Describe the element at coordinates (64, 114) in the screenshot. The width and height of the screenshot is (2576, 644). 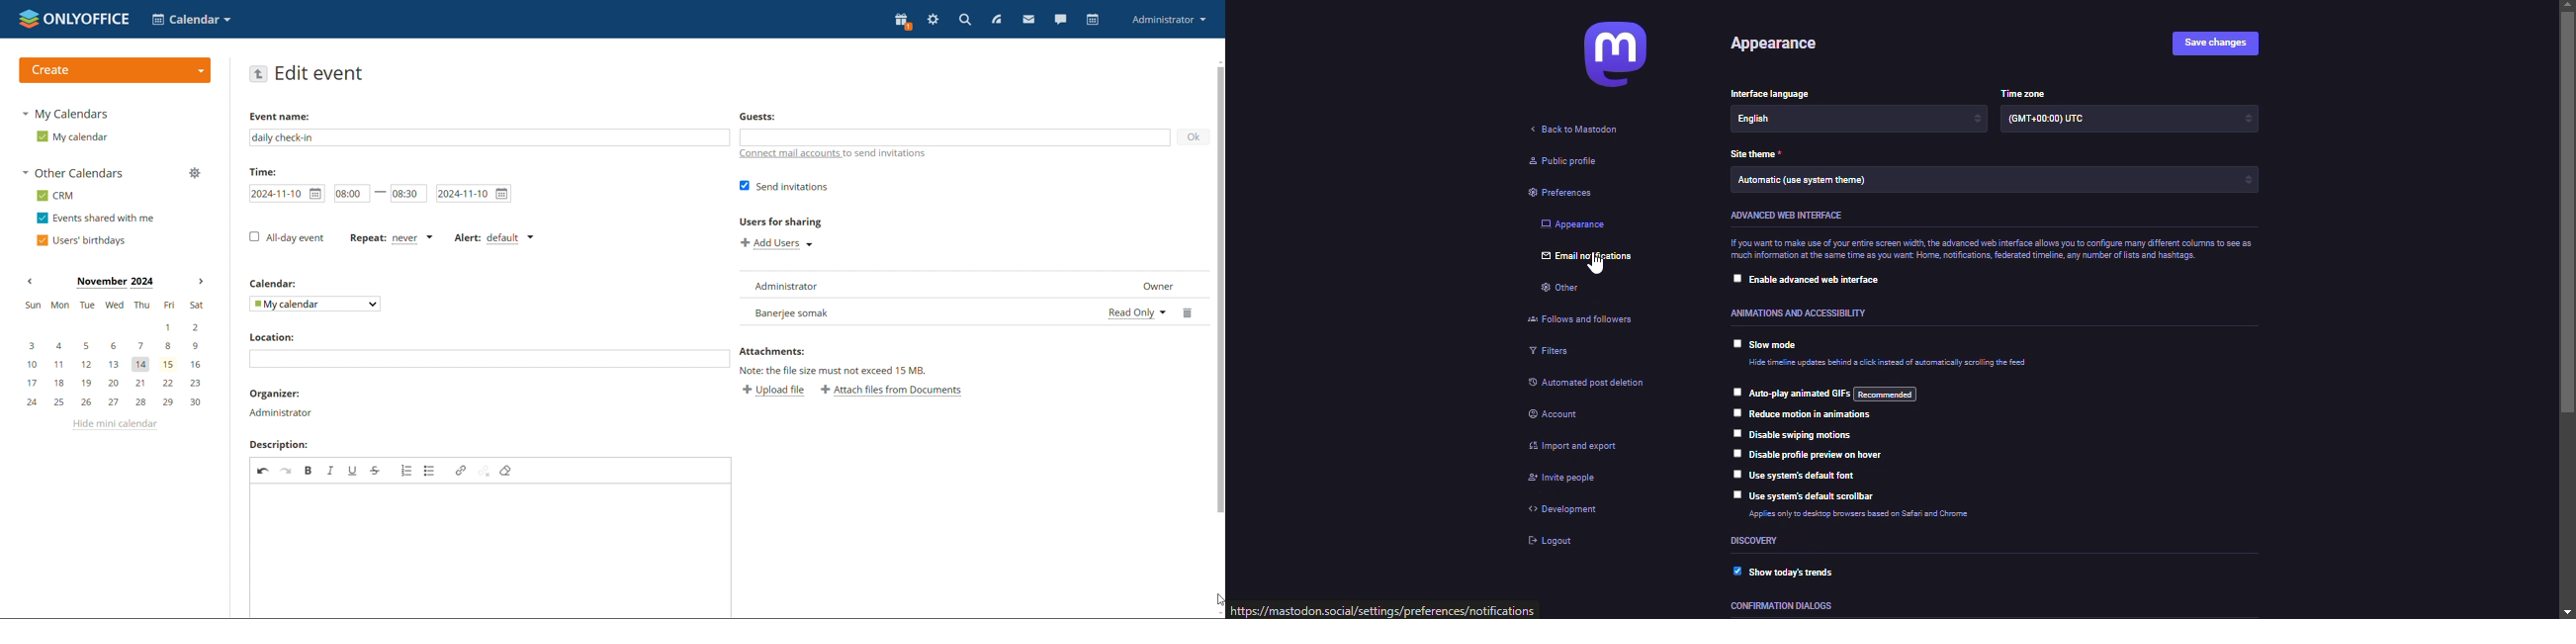
I see `my calendars` at that location.